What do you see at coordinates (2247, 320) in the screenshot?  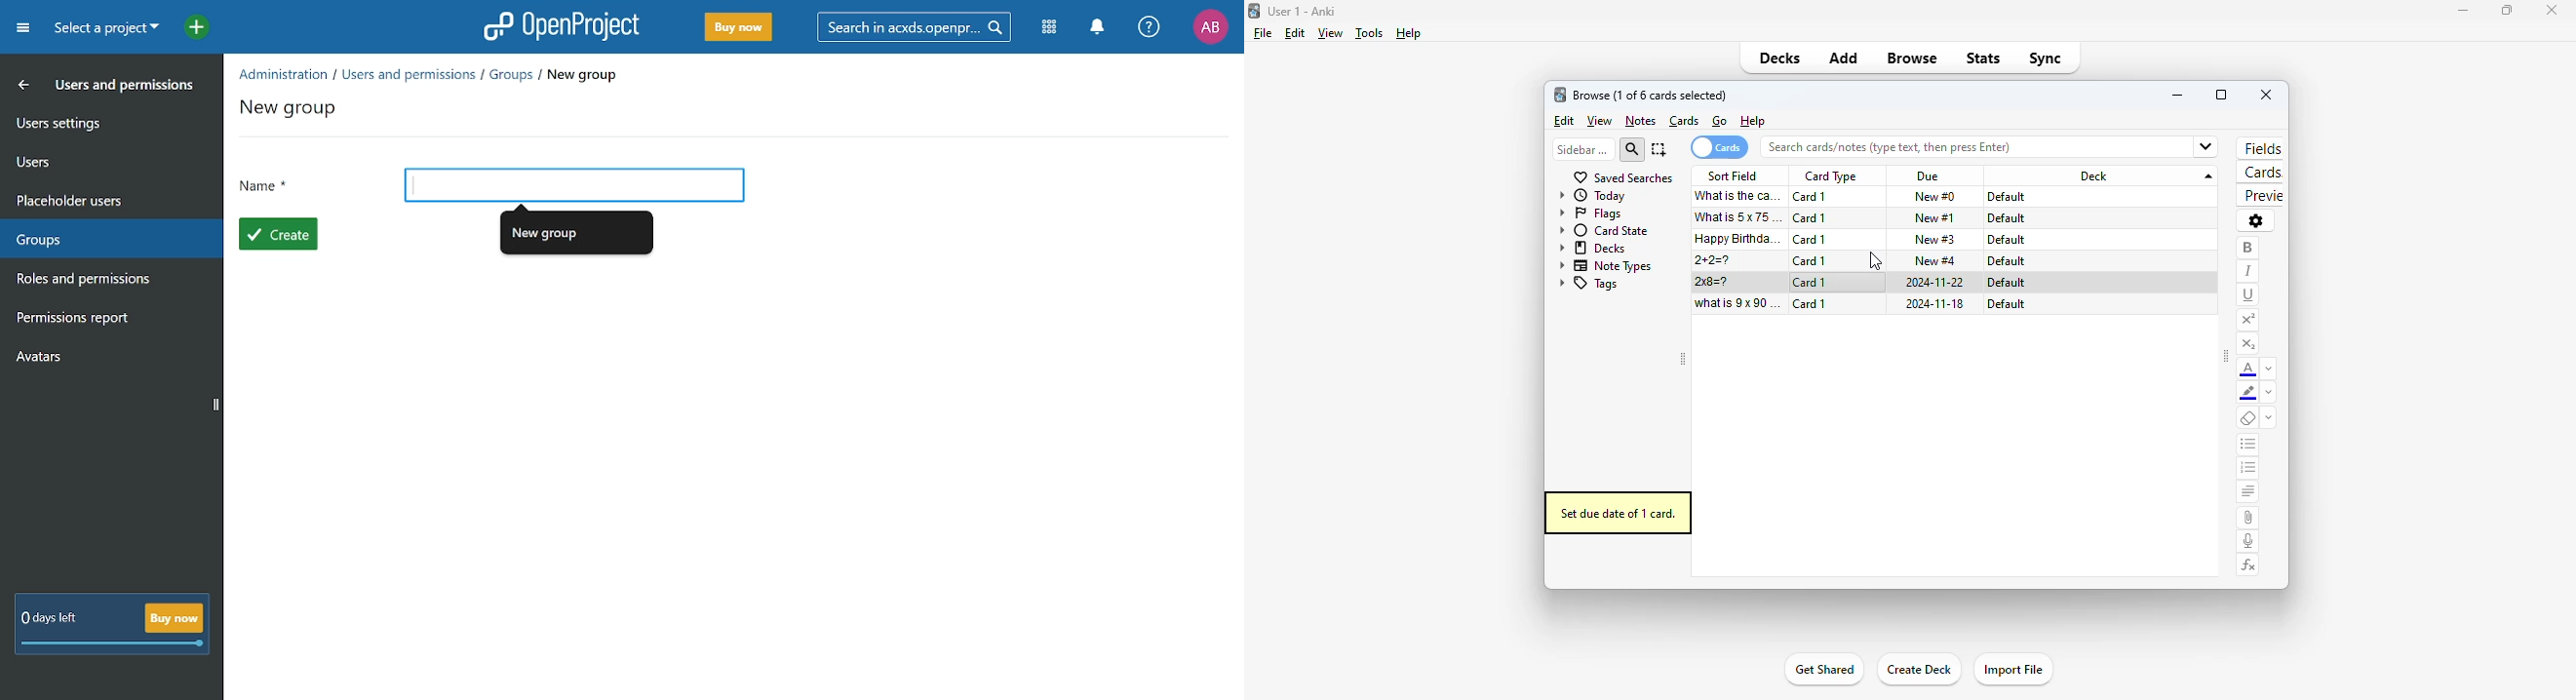 I see `superscript` at bounding box center [2247, 320].